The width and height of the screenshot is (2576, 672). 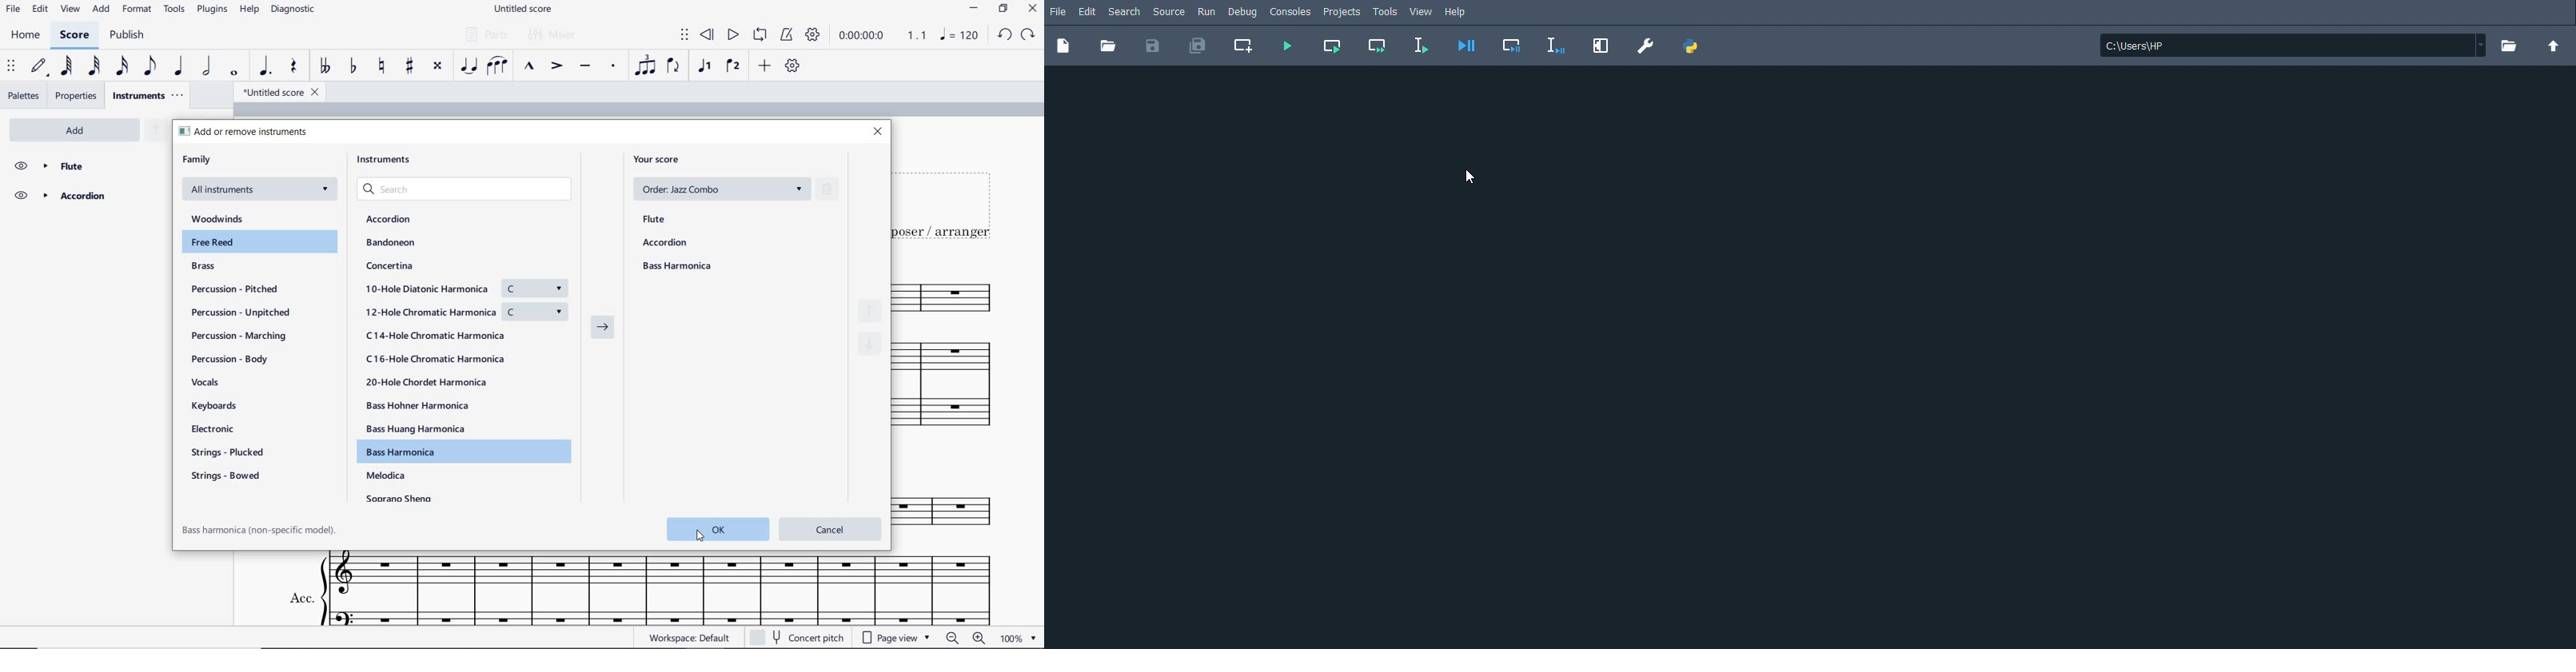 What do you see at coordinates (2552, 46) in the screenshot?
I see `Change to parent directory` at bounding box center [2552, 46].